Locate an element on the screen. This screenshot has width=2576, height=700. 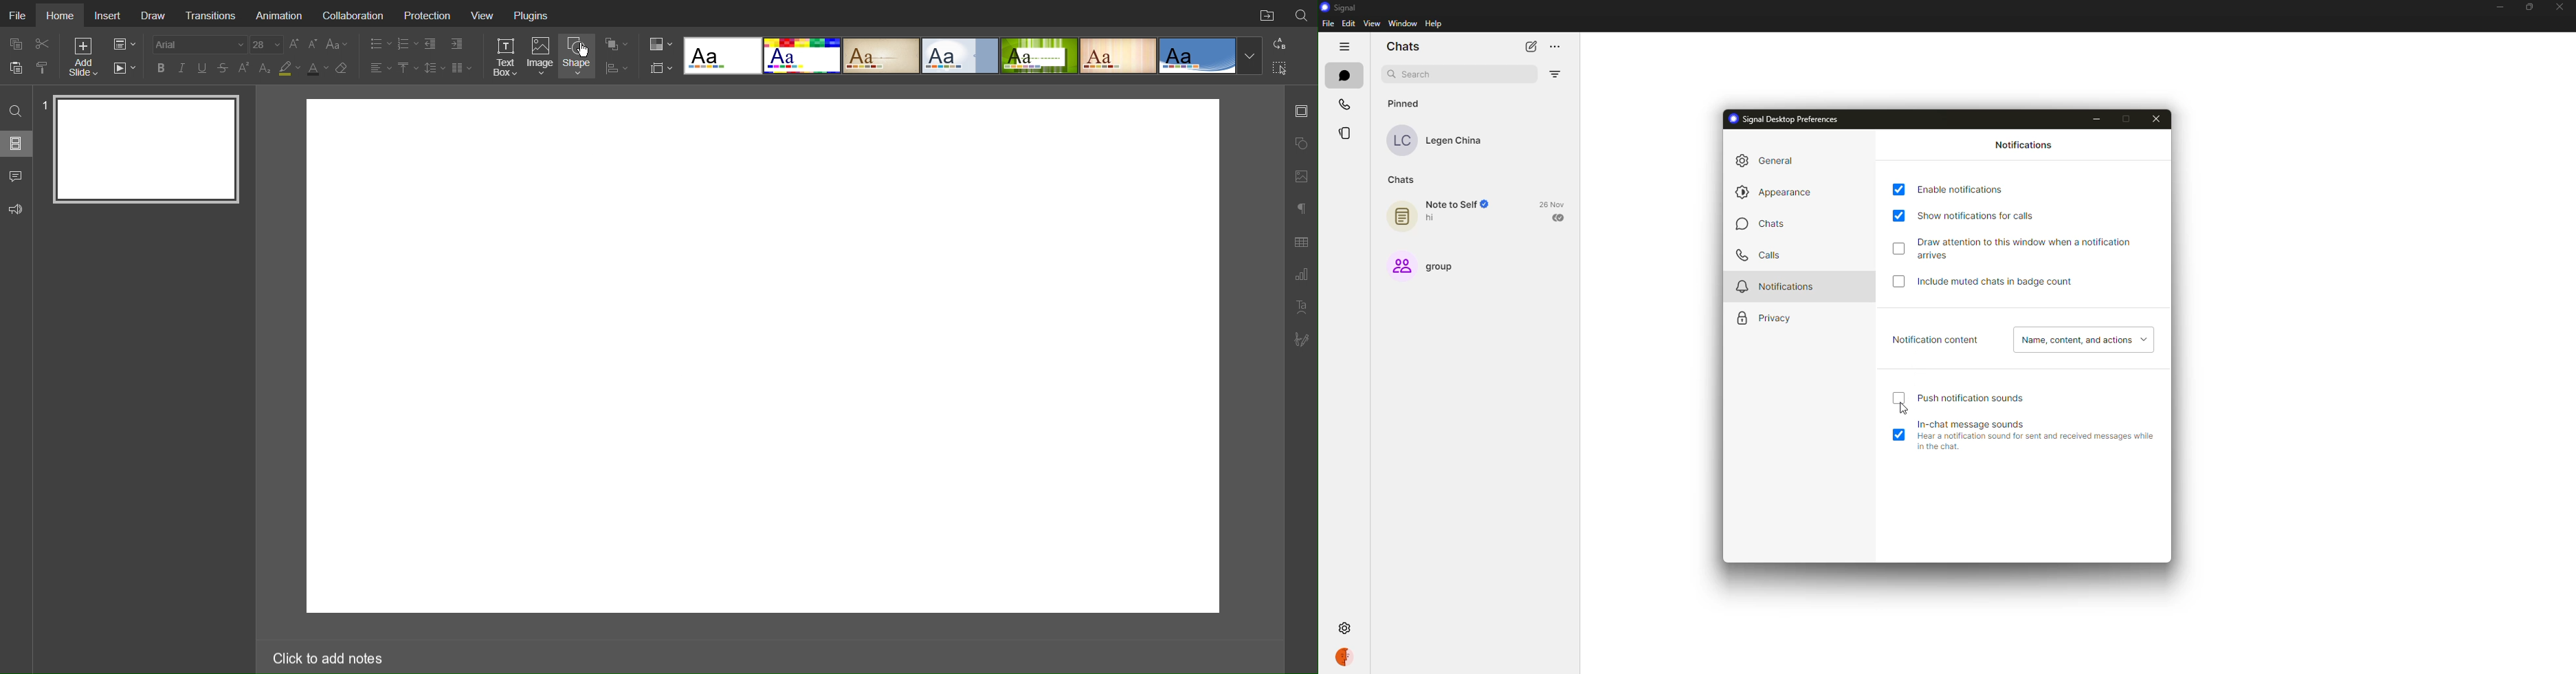
chats is located at coordinates (1761, 226).